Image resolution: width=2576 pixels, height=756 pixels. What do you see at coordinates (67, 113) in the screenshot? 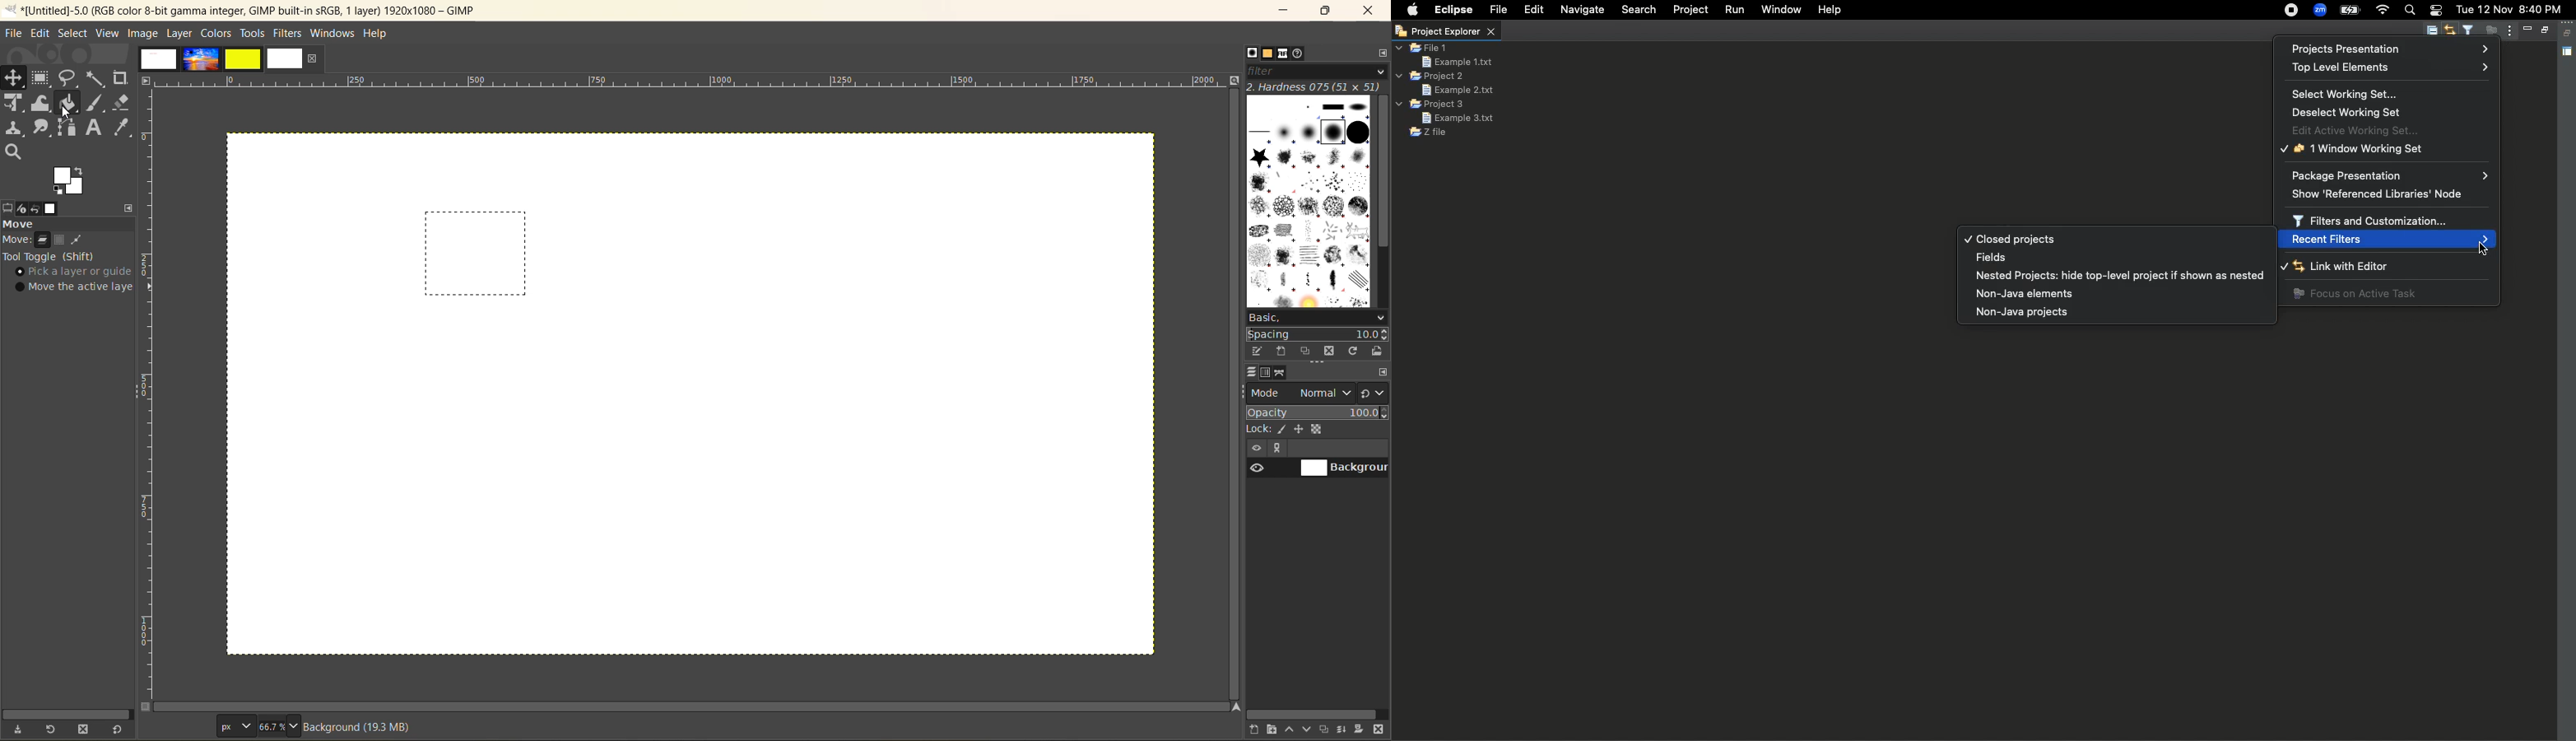
I see `cursor` at bounding box center [67, 113].